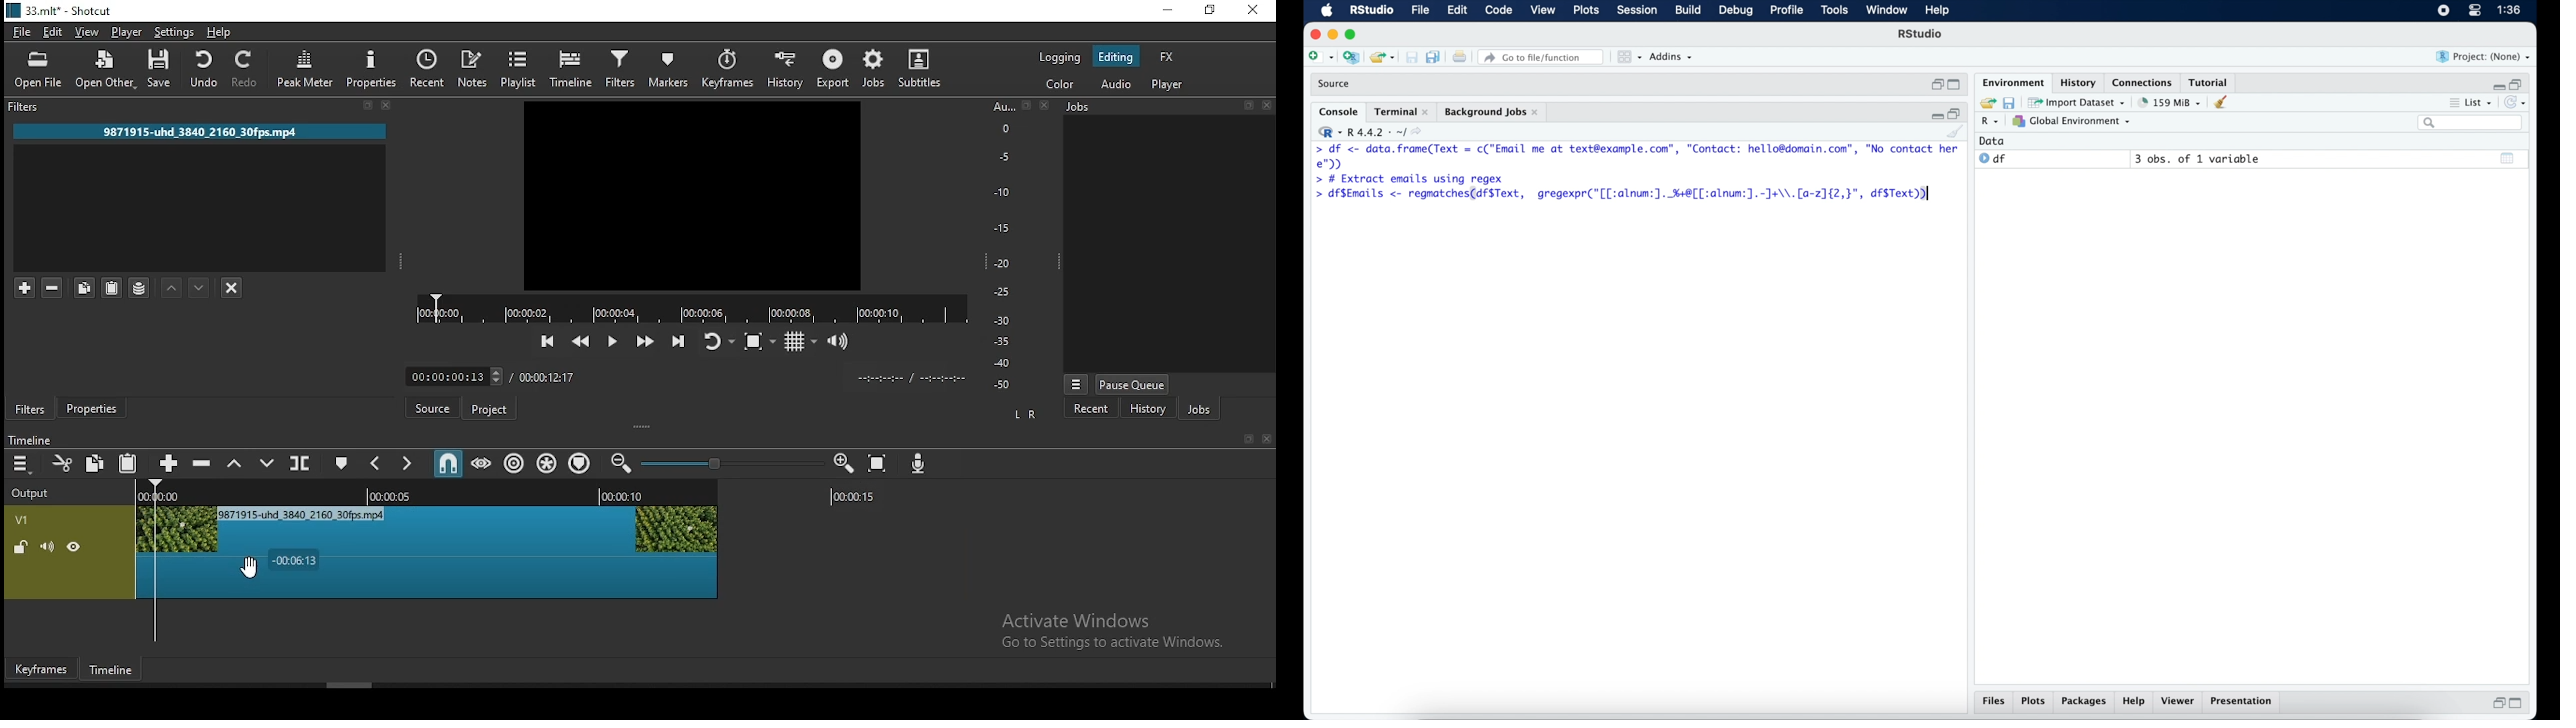 The height and width of the screenshot is (728, 2576). What do you see at coordinates (1672, 57) in the screenshot?
I see `addins` at bounding box center [1672, 57].